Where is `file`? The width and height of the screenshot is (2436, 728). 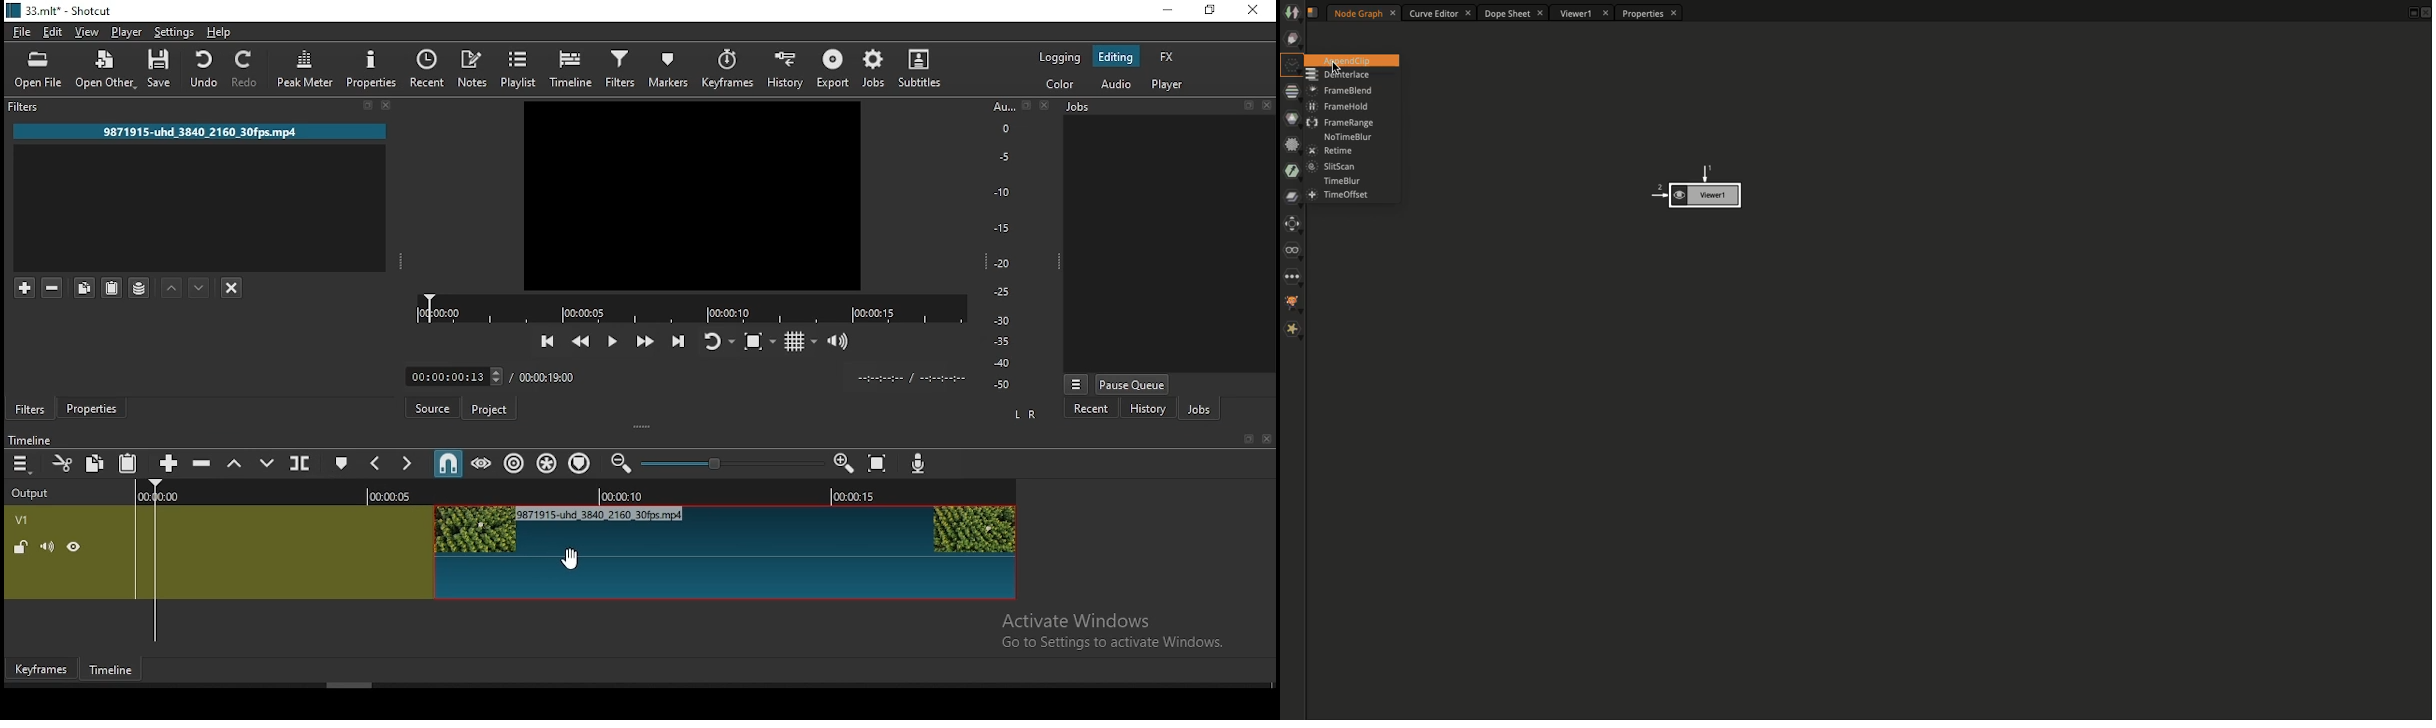 file is located at coordinates (22, 33).